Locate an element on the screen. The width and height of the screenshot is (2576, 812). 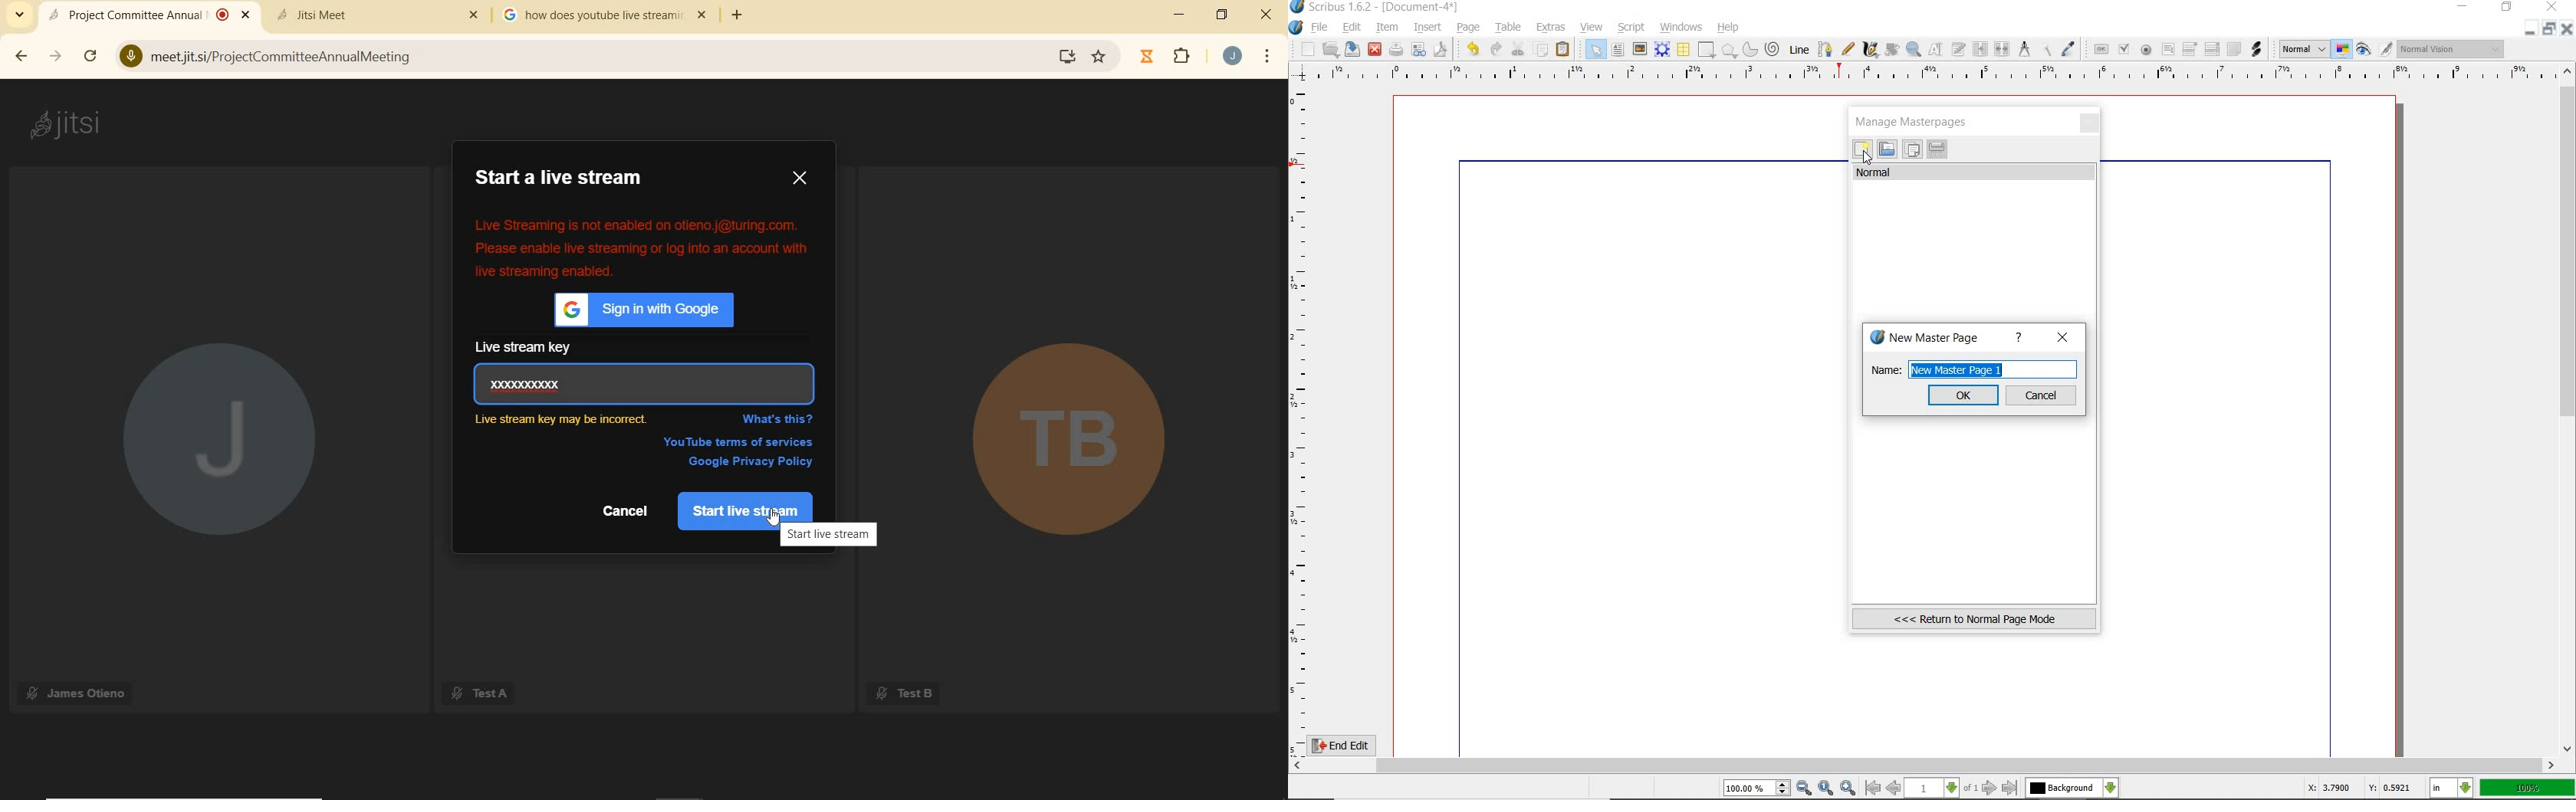
timer is located at coordinates (1147, 56).